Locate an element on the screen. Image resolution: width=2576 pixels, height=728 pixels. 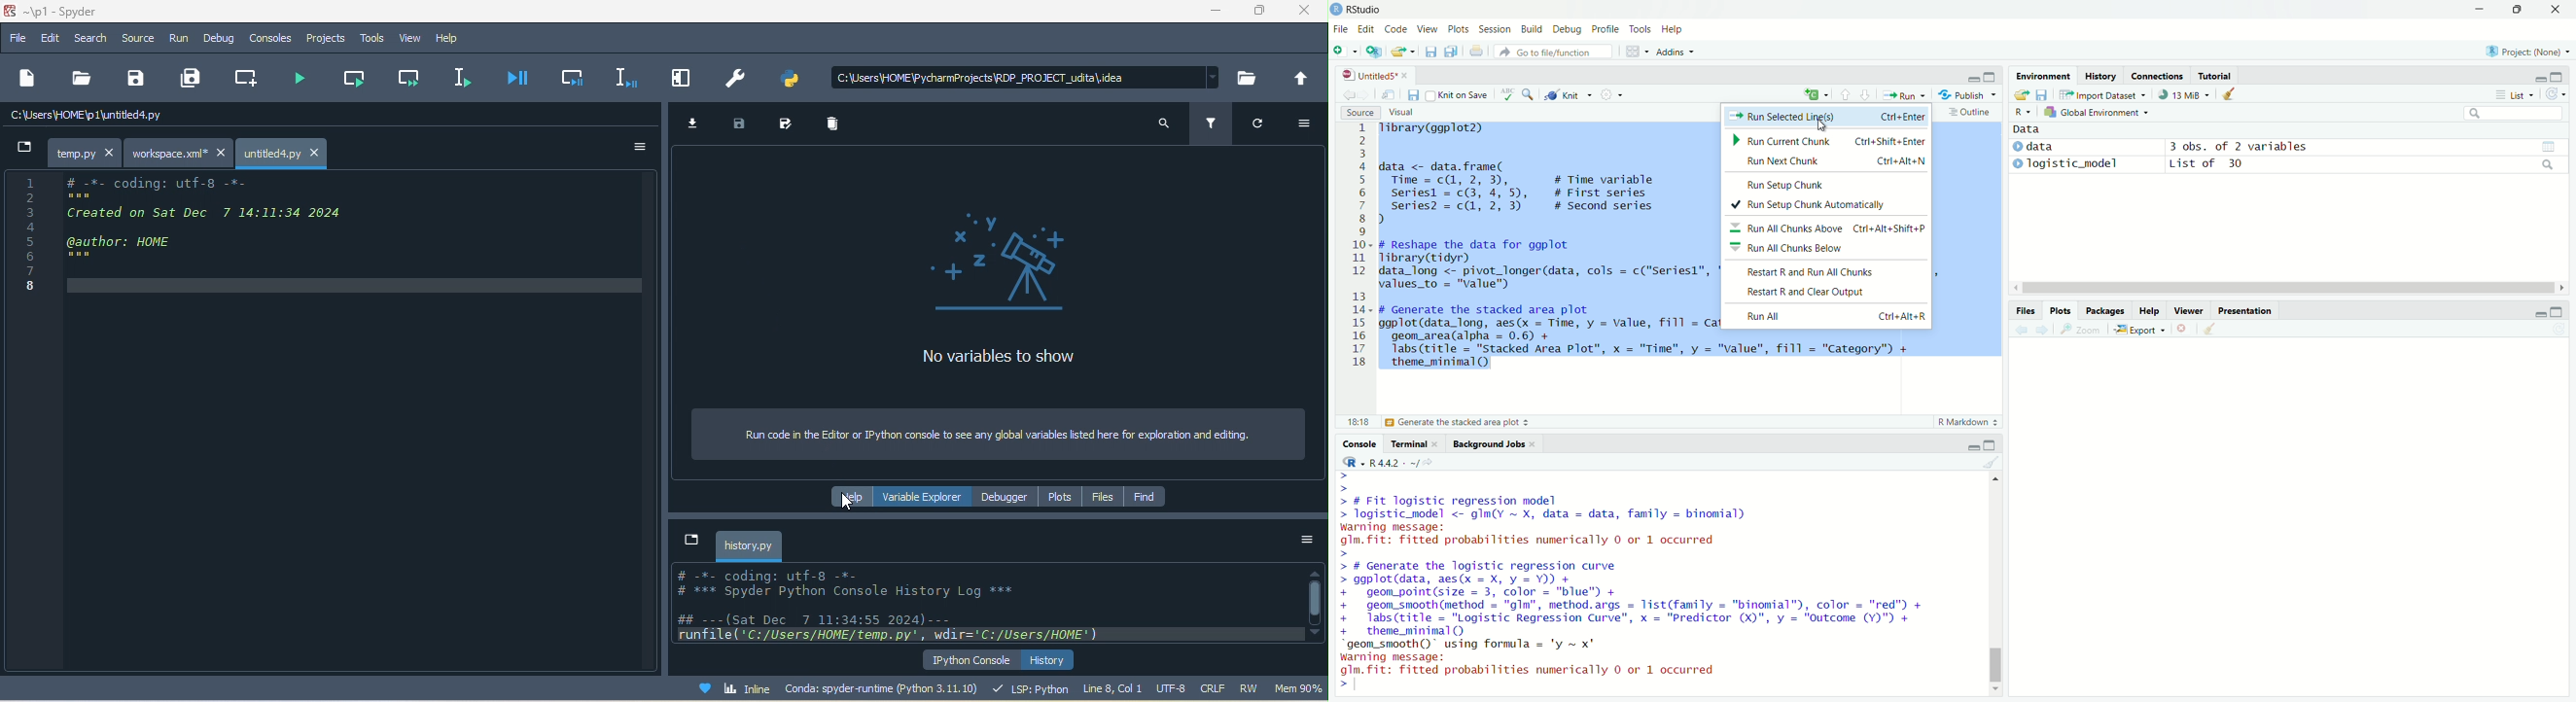
zoom is located at coordinates (2083, 332).